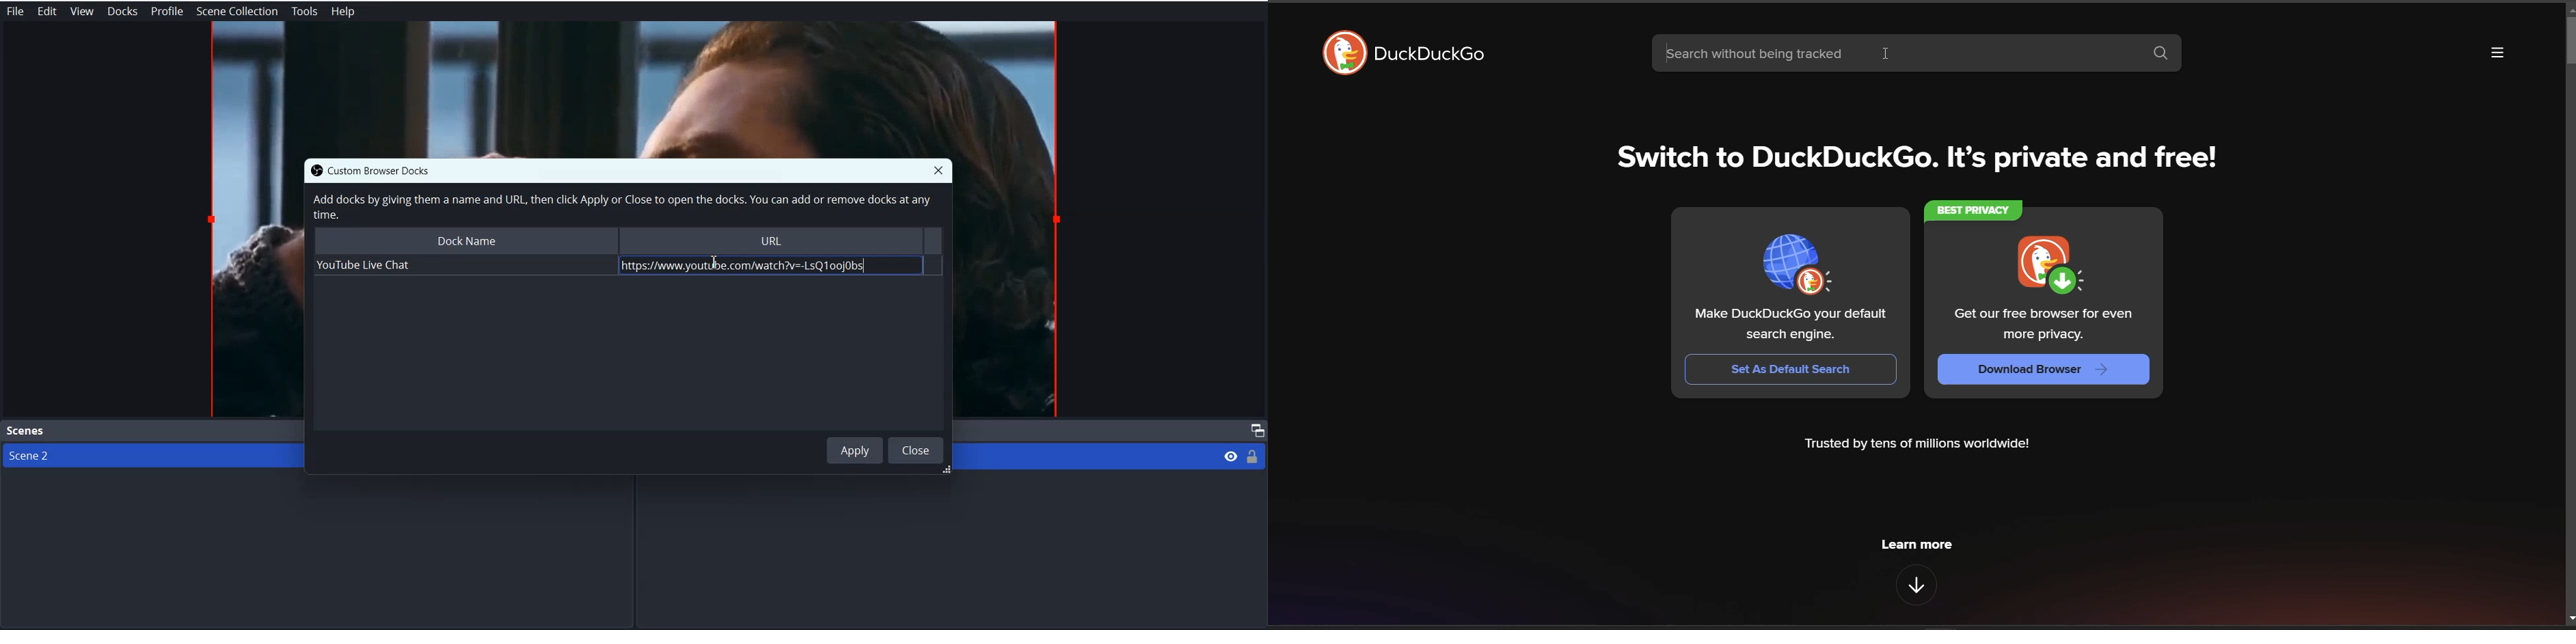 Image resolution: width=2576 pixels, height=644 pixels. Describe the element at coordinates (773, 240) in the screenshot. I see `URL` at that location.